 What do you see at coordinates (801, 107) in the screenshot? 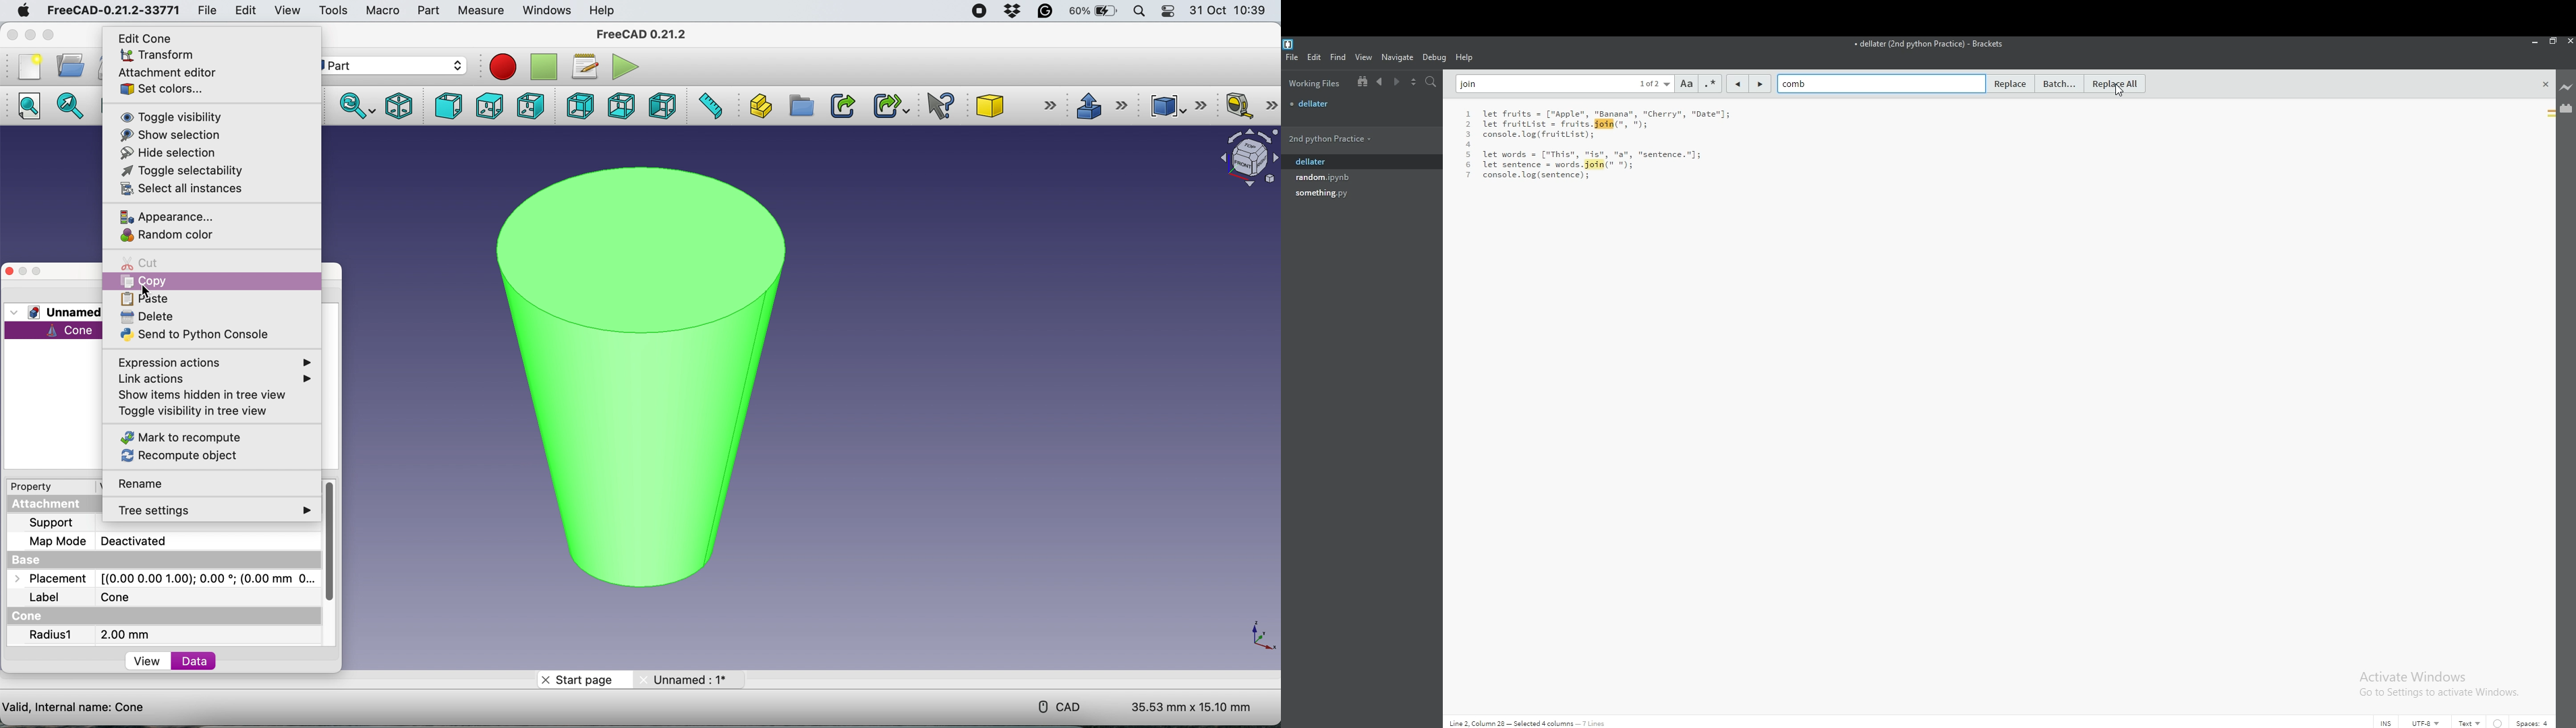
I see `create group` at bounding box center [801, 107].